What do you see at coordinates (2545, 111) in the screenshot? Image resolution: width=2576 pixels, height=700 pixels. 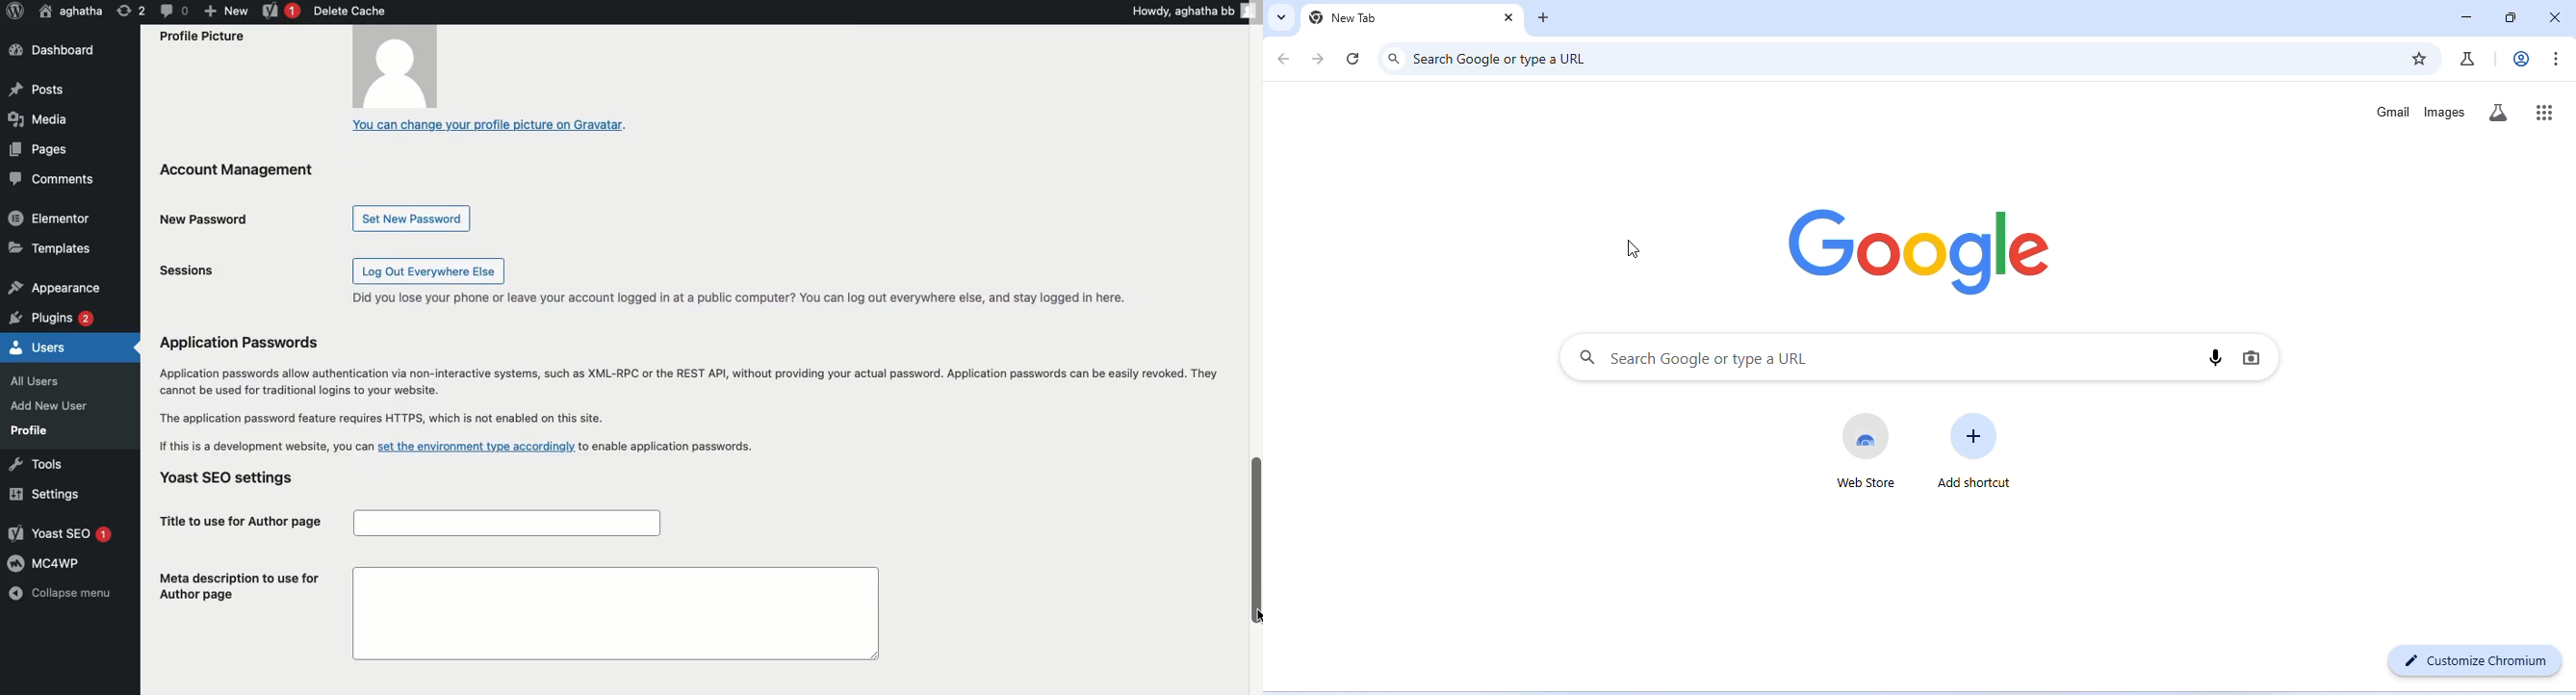 I see `google apps` at bounding box center [2545, 111].